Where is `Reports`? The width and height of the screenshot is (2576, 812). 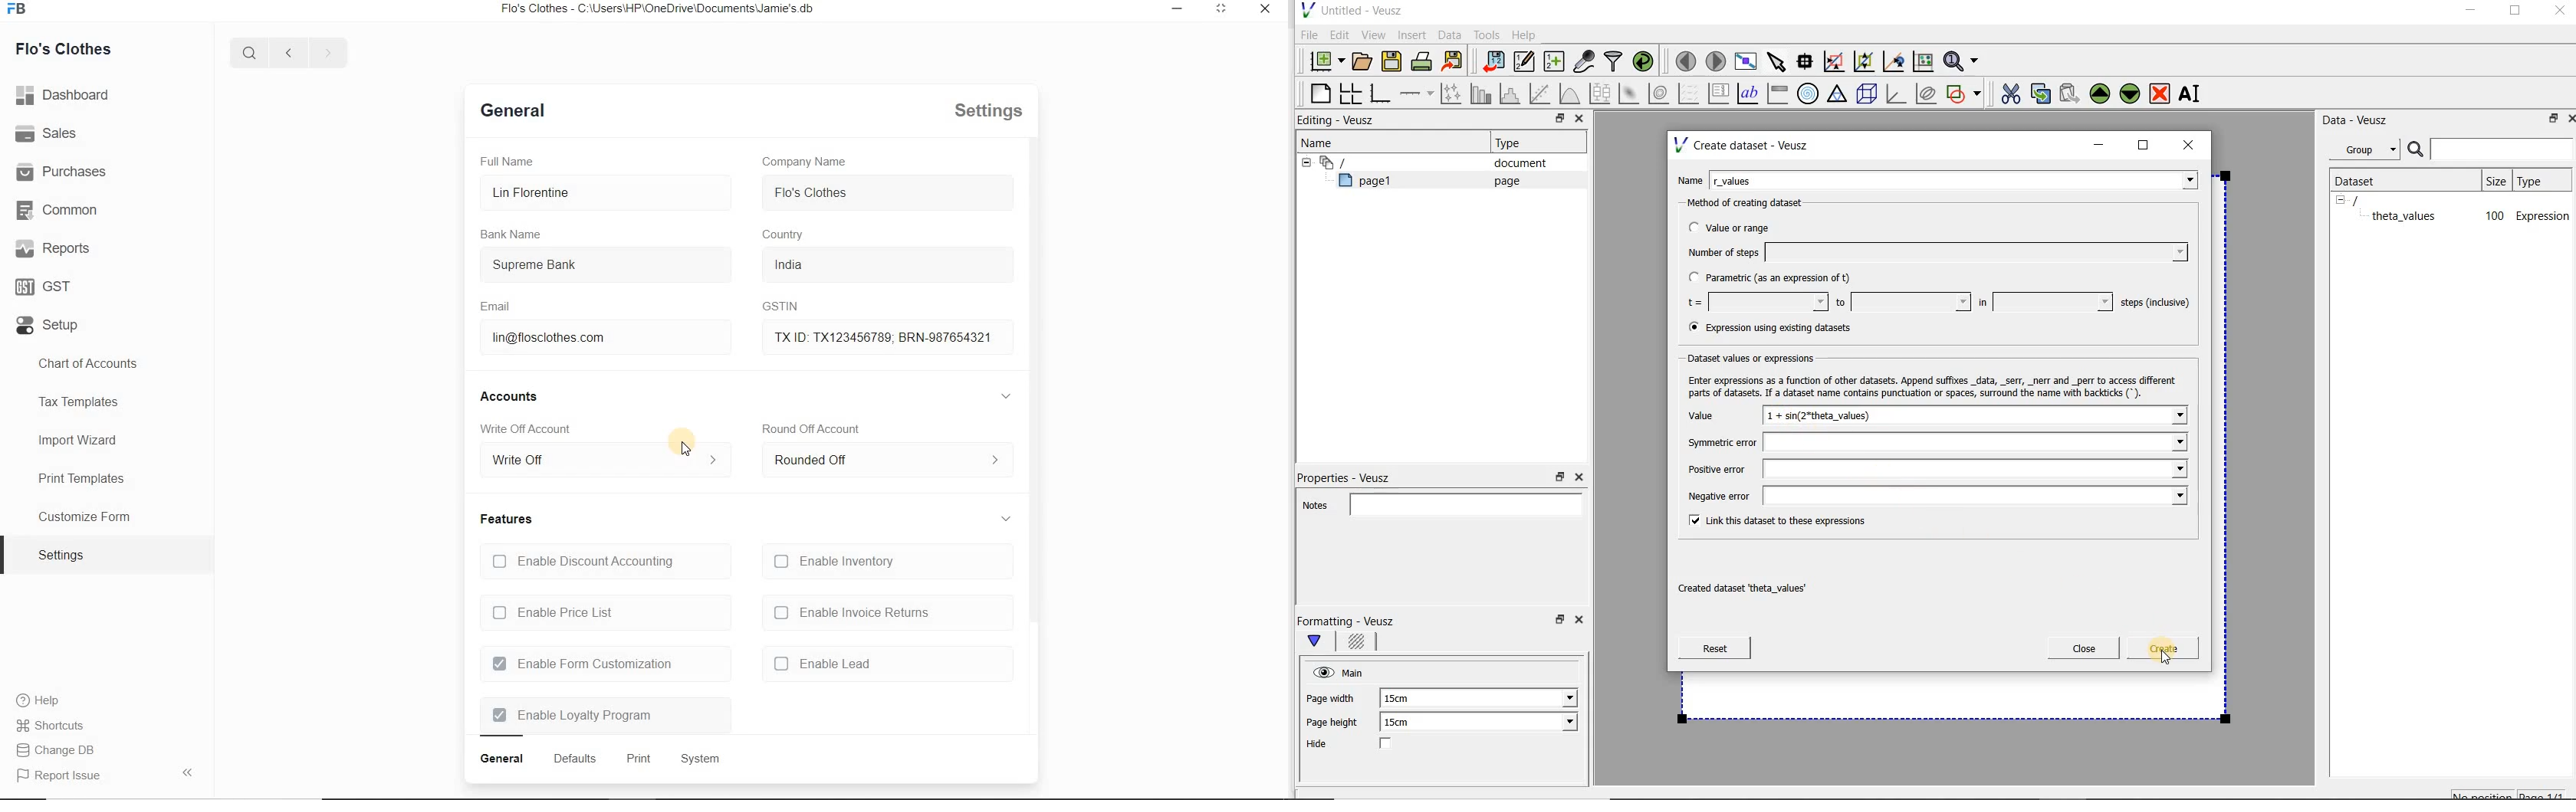
Reports is located at coordinates (57, 248).